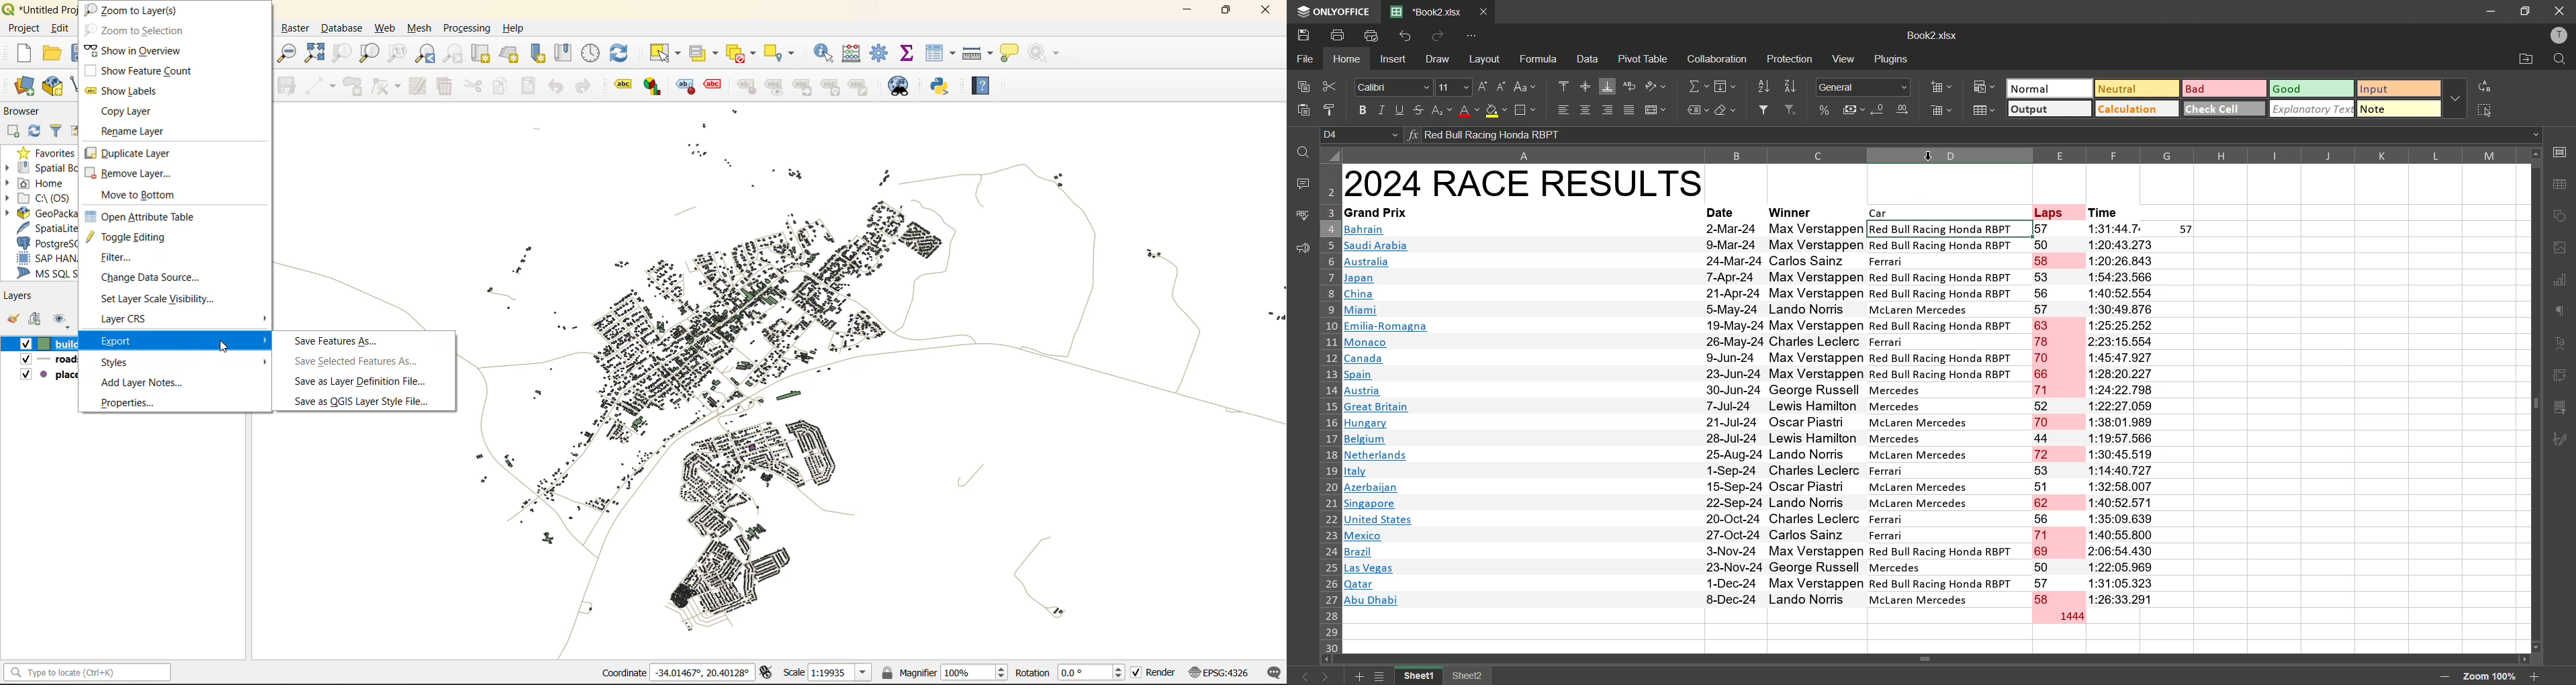  I want to click on redo, so click(1435, 36).